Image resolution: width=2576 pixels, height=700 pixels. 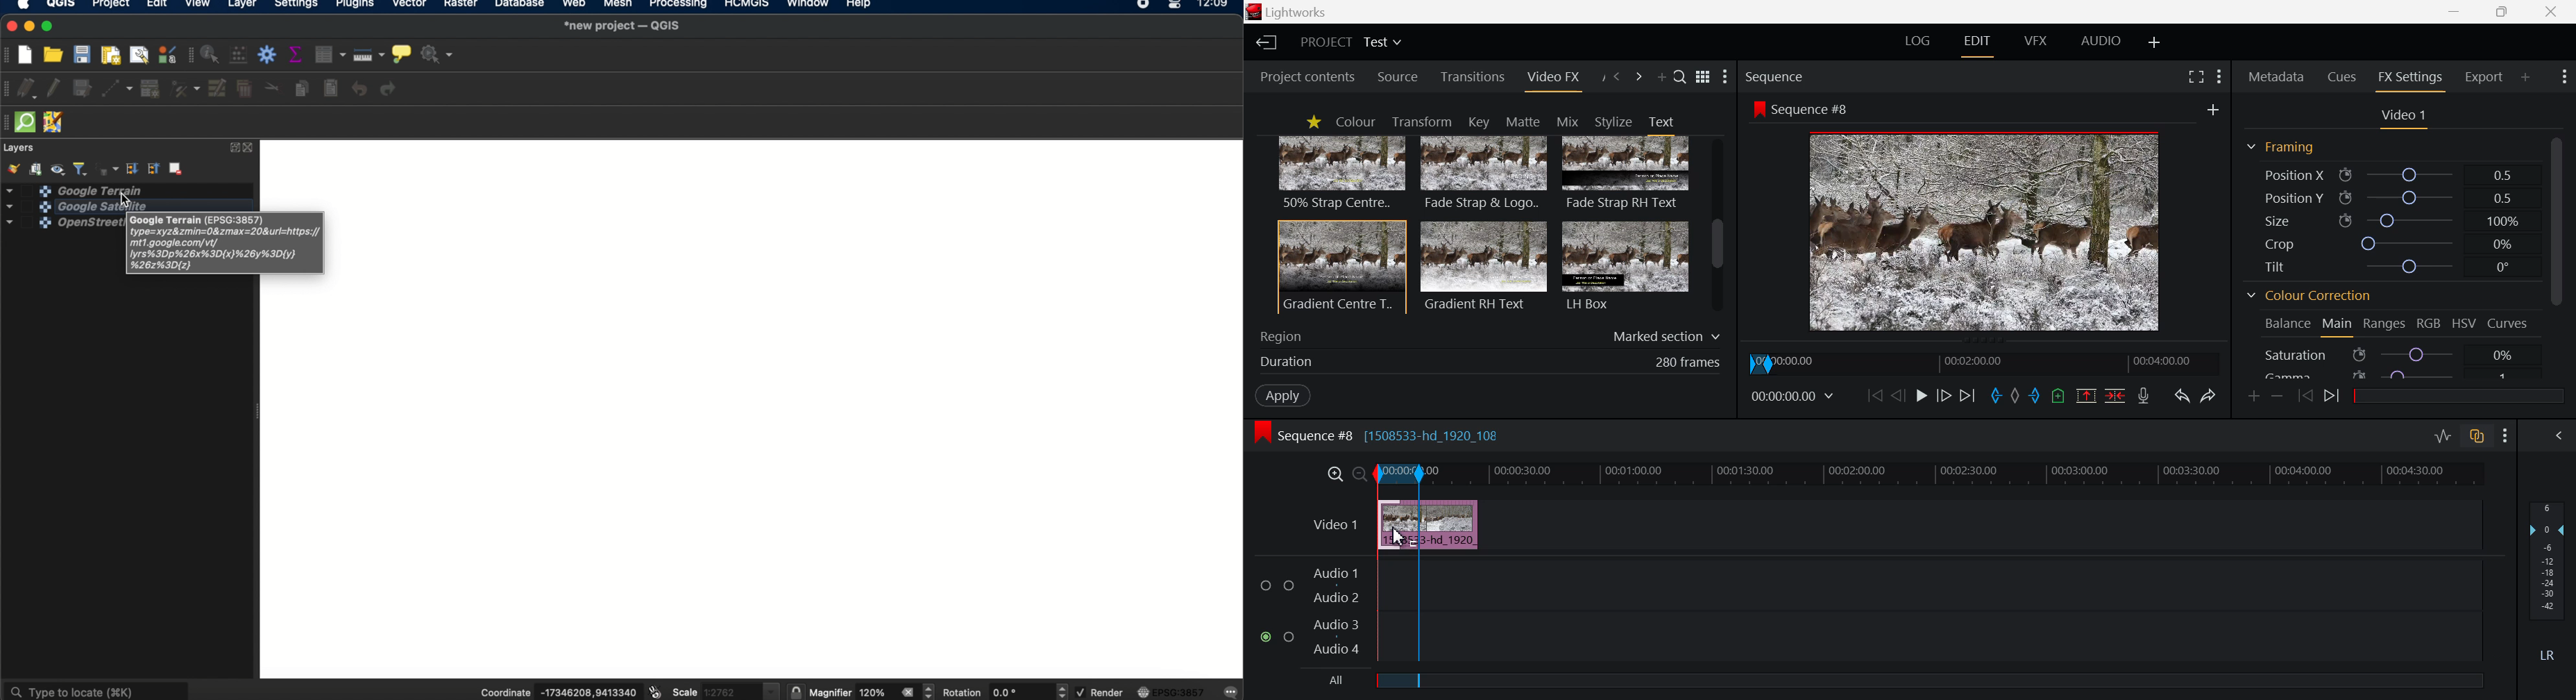 What do you see at coordinates (1556, 80) in the screenshot?
I see `Video FX Panel Open` at bounding box center [1556, 80].